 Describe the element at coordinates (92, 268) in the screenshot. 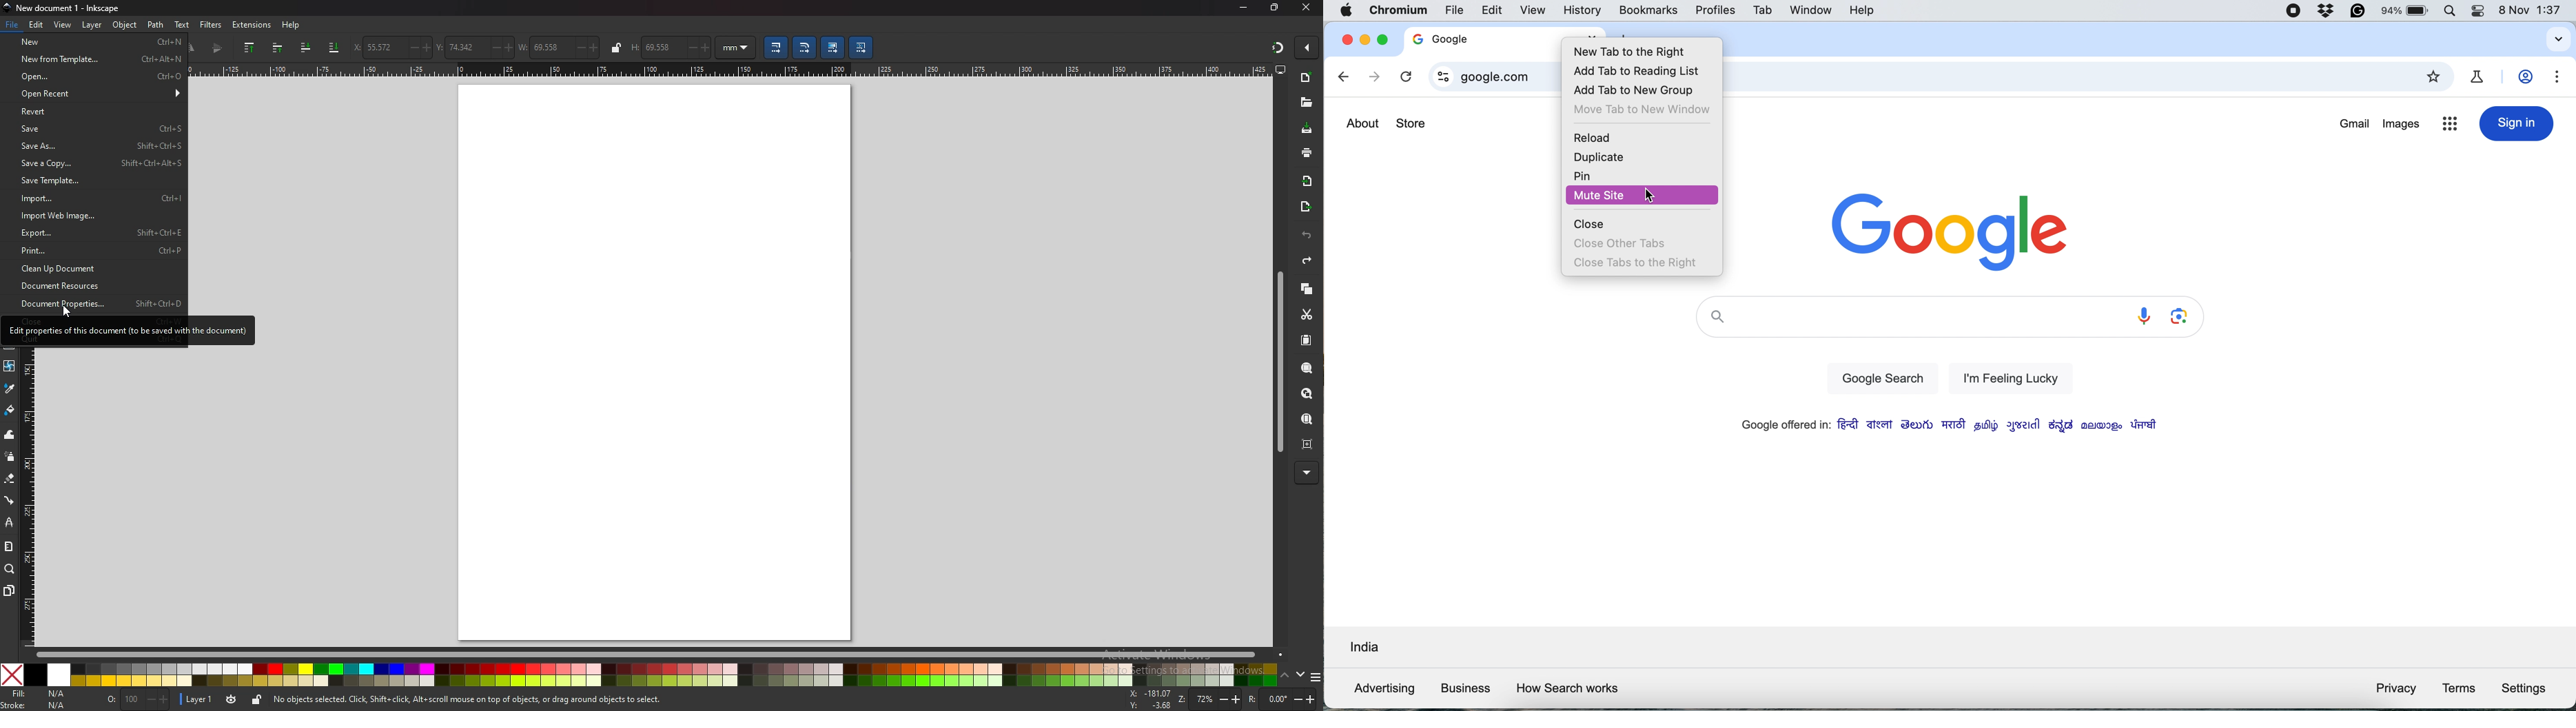

I see `clean up document` at that location.